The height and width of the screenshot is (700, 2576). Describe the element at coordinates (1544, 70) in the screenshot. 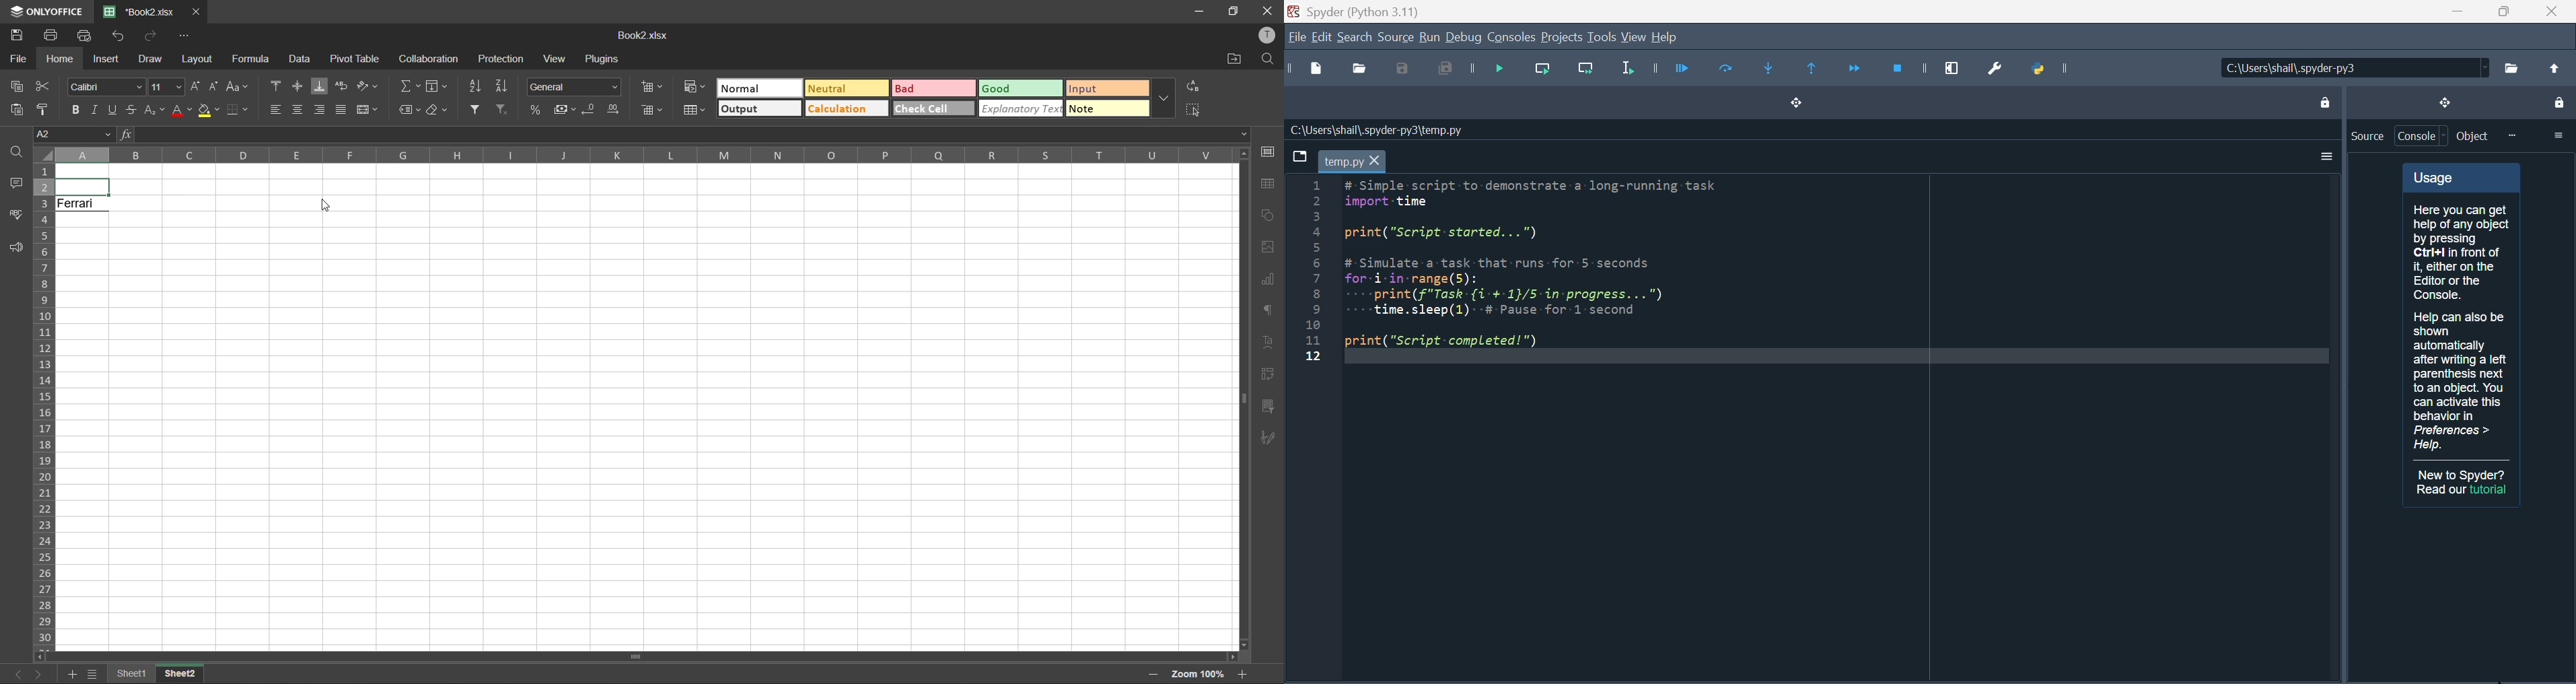

I see `Run current line` at that location.